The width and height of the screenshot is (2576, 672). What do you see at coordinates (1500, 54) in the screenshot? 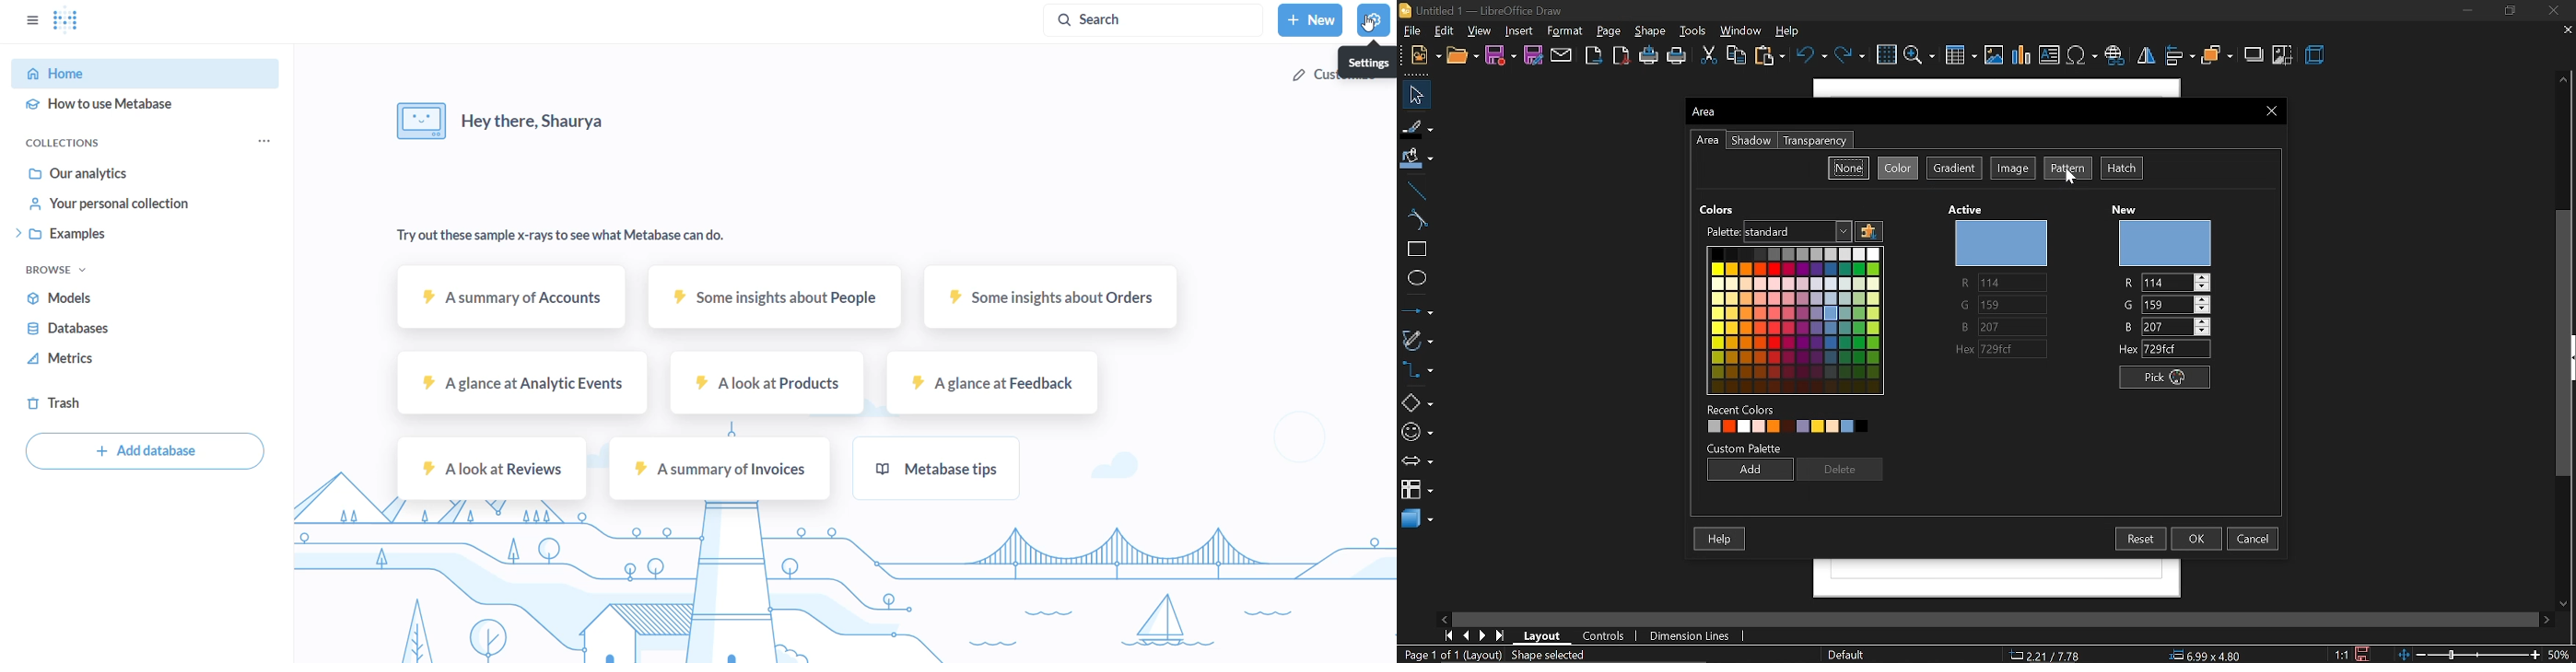
I see `save` at bounding box center [1500, 54].